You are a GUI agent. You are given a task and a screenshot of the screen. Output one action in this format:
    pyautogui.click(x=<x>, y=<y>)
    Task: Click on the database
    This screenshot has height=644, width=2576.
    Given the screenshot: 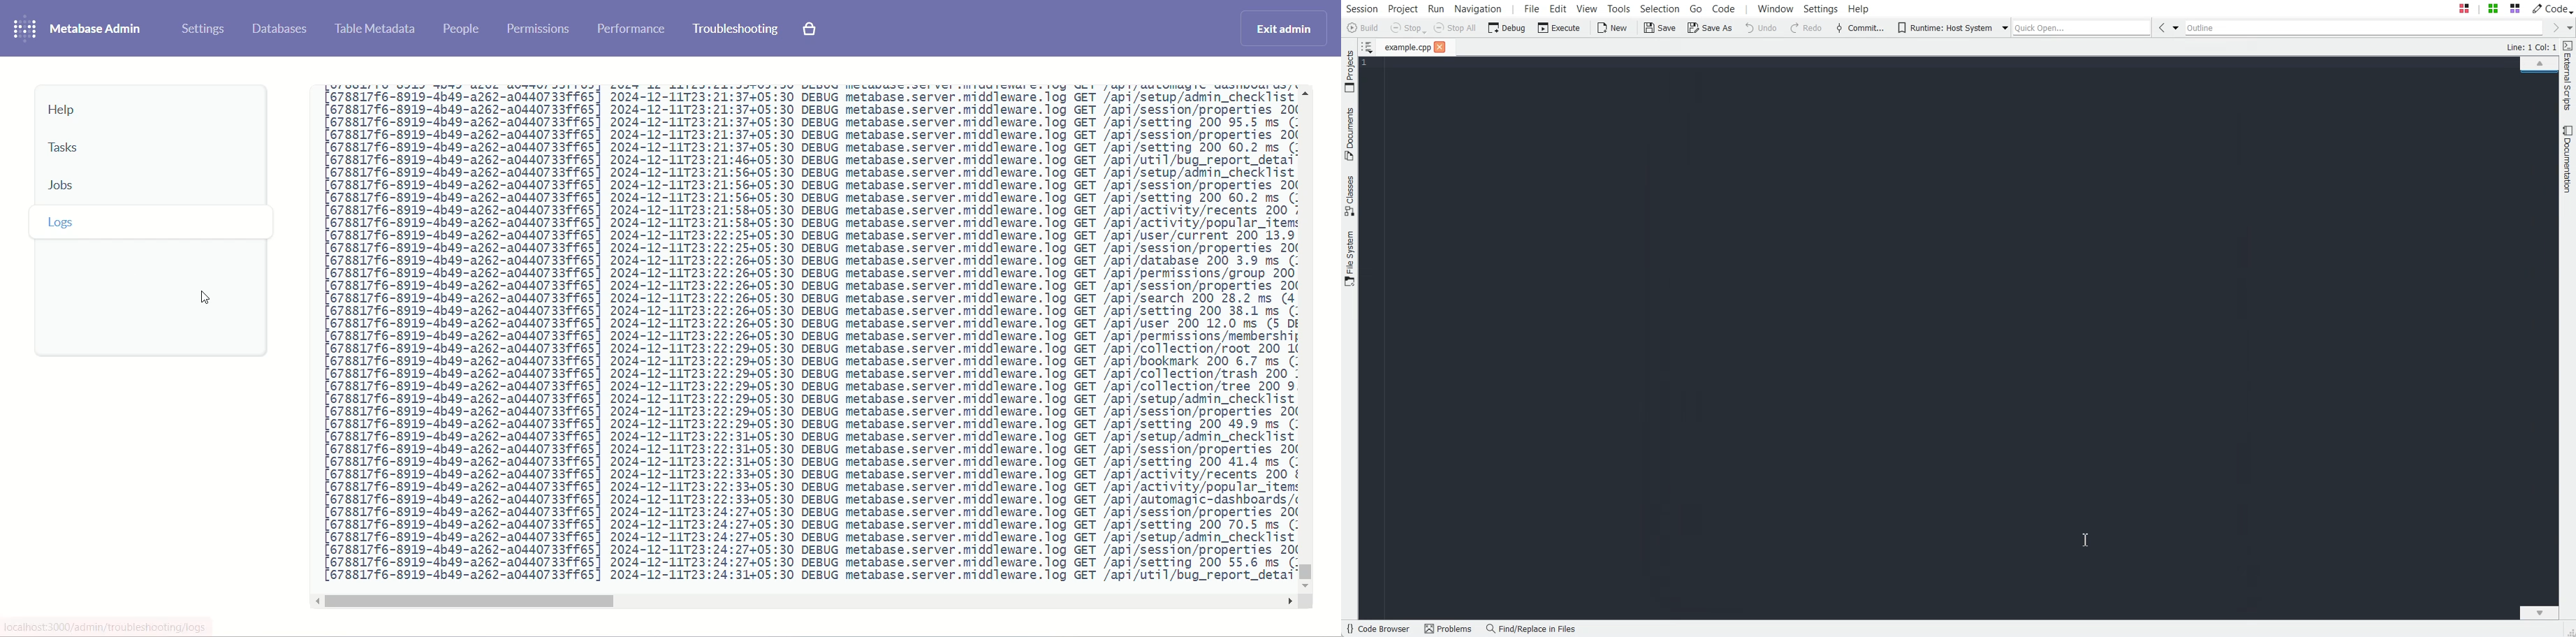 What is the action you would take?
    pyautogui.click(x=280, y=29)
    